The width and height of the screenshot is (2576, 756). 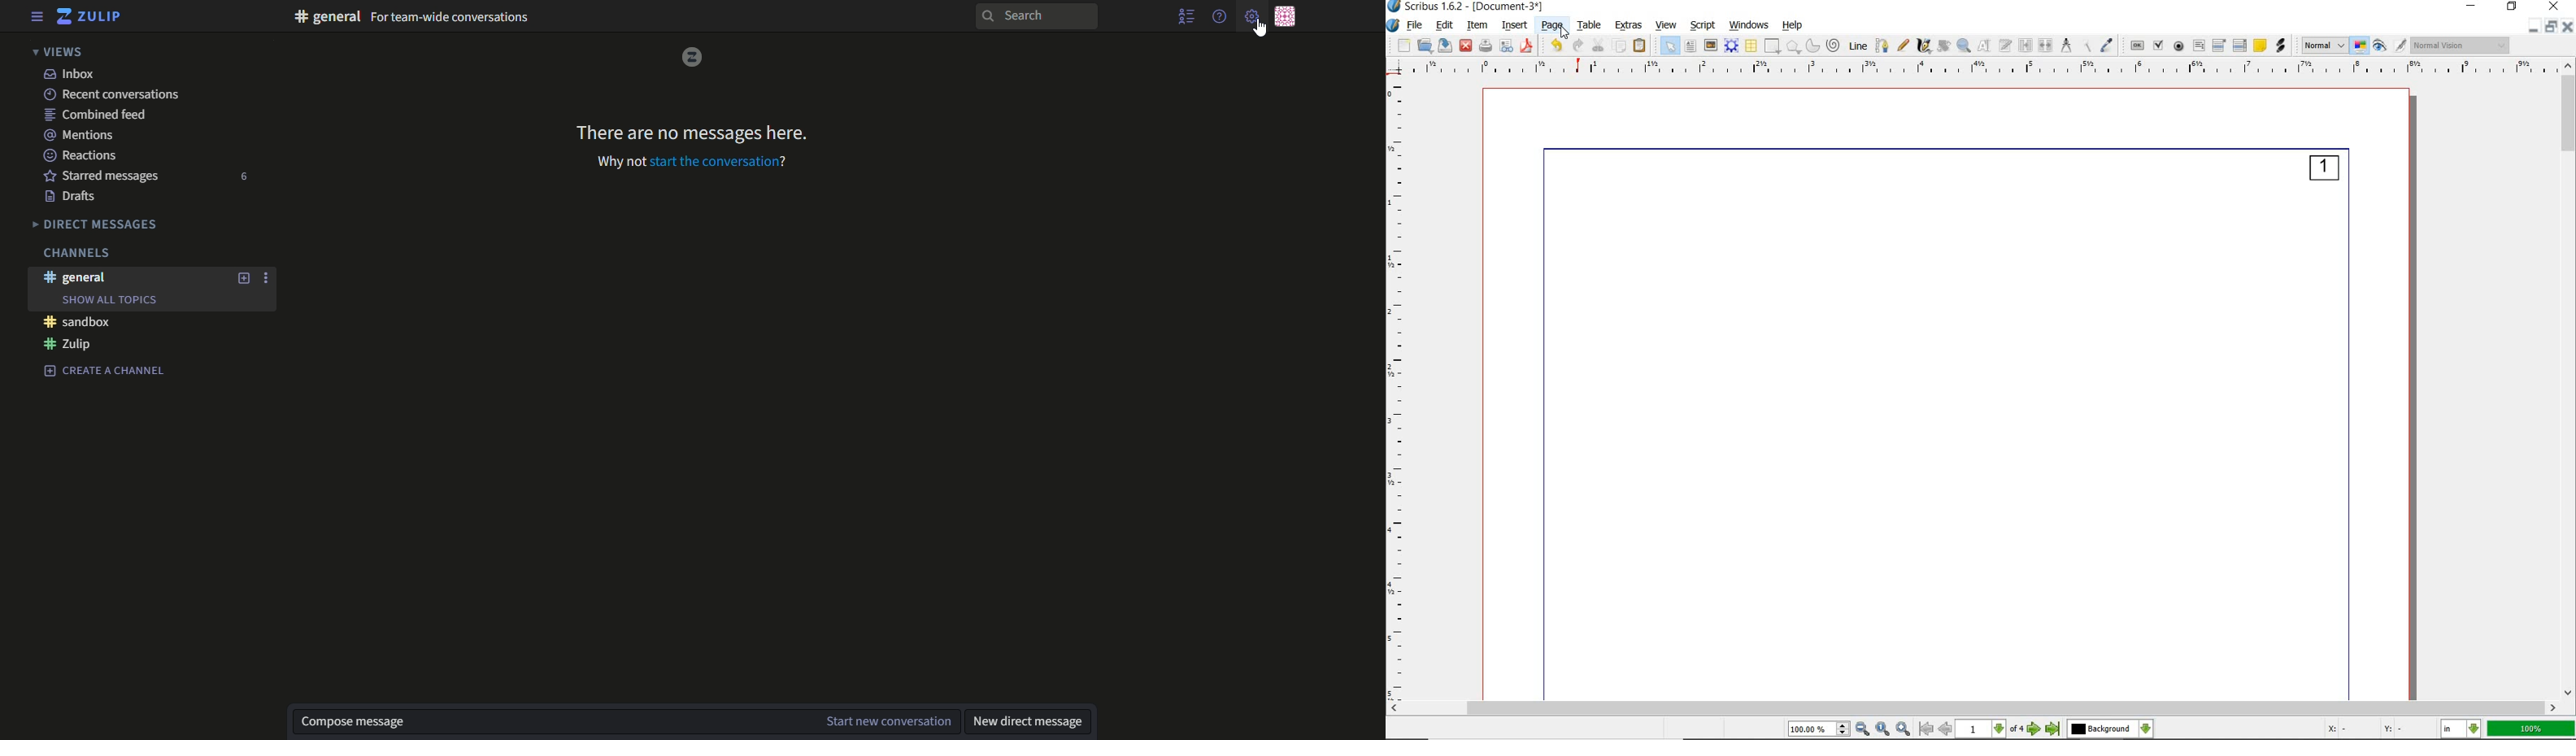 What do you see at coordinates (74, 198) in the screenshot?
I see `Drafts` at bounding box center [74, 198].